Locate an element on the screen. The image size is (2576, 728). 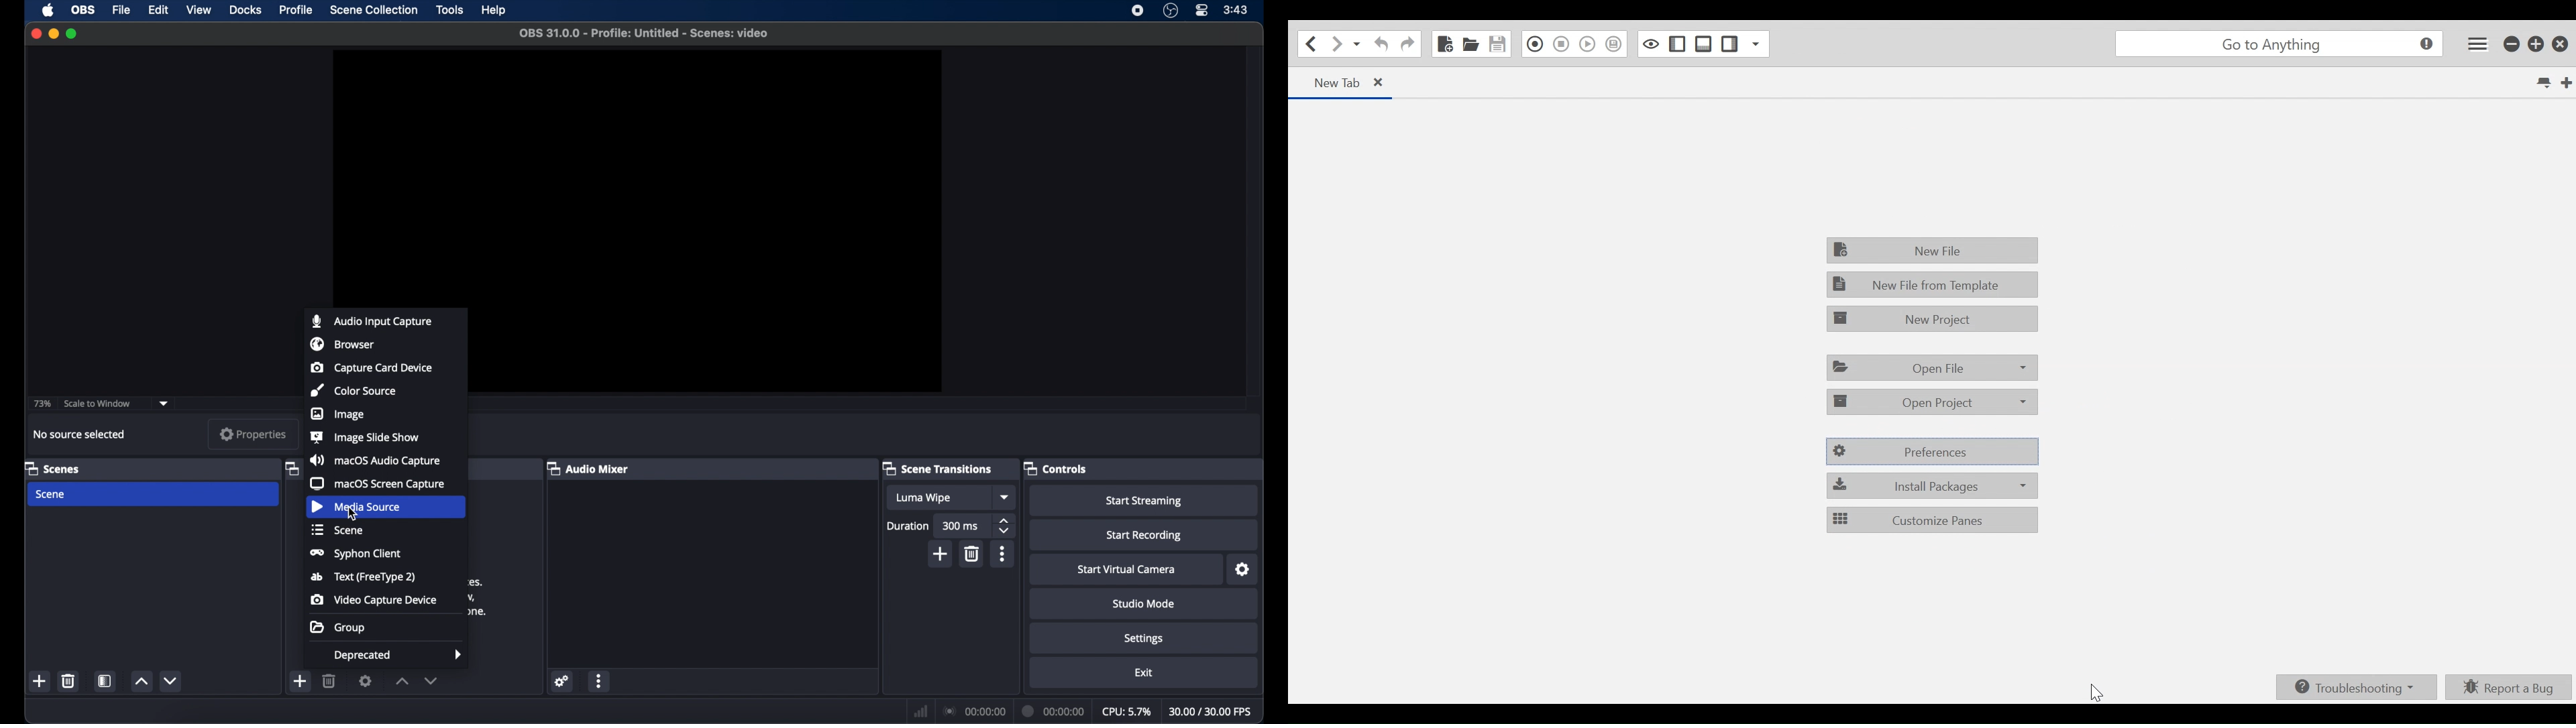
delete is located at coordinates (330, 680).